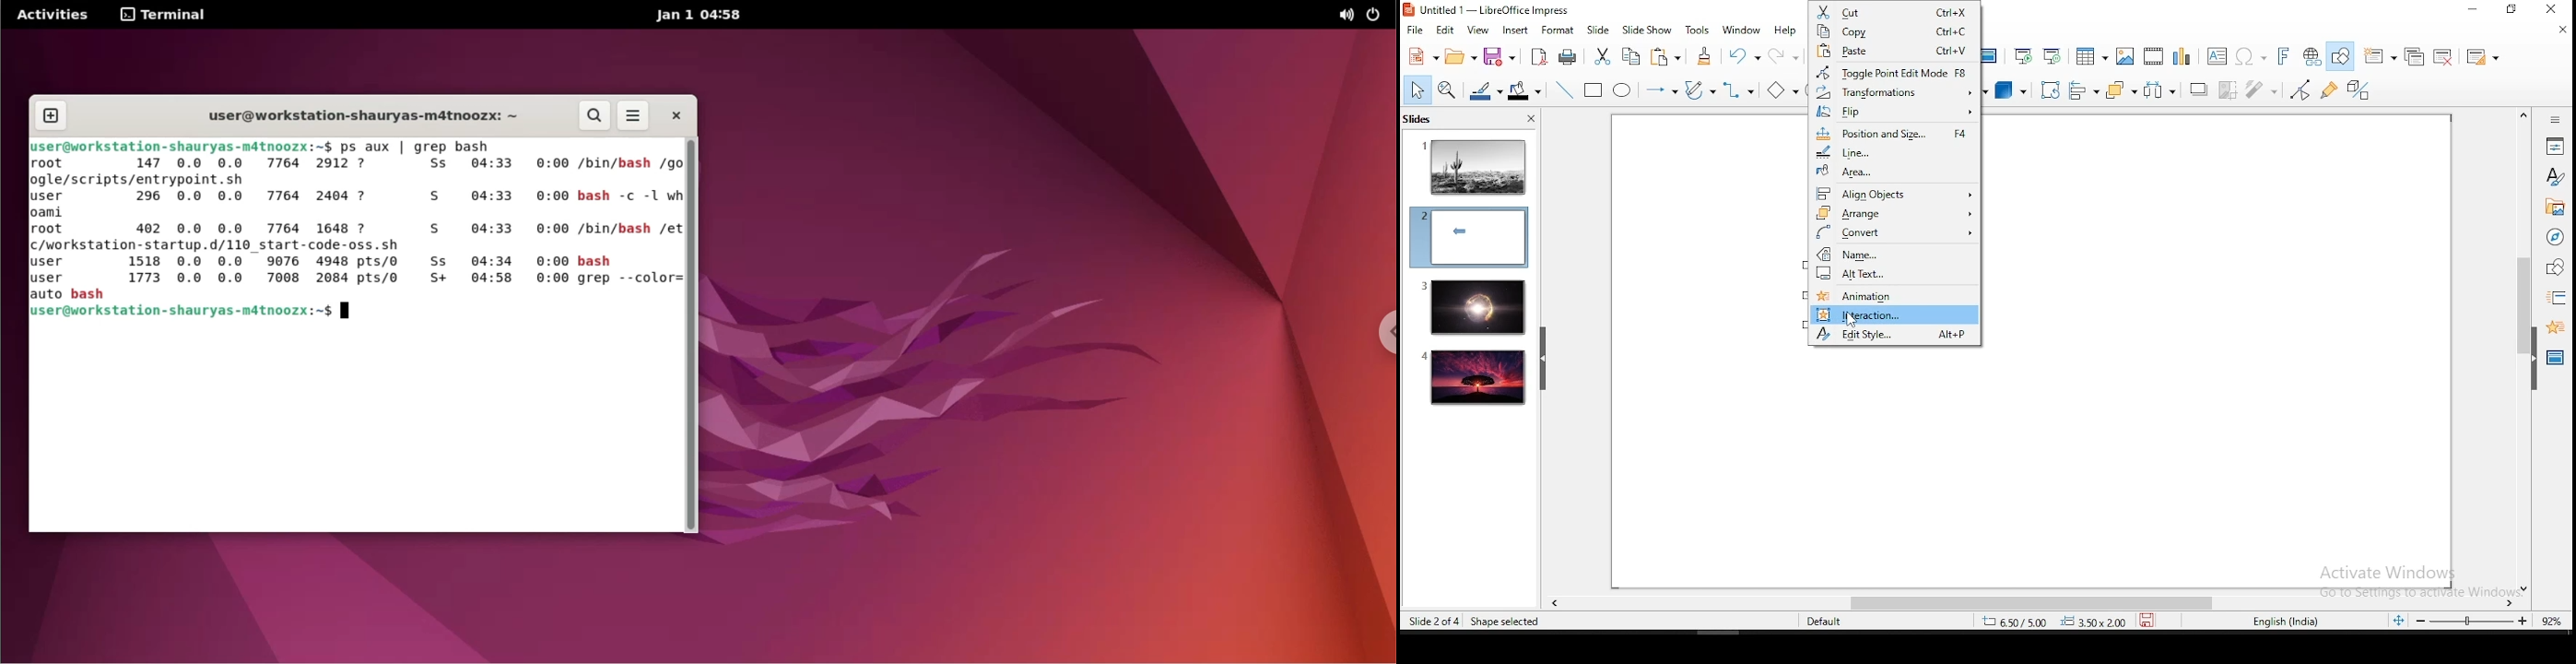 The image size is (2576, 672). Describe the element at coordinates (1562, 90) in the screenshot. I see `line` at that location.